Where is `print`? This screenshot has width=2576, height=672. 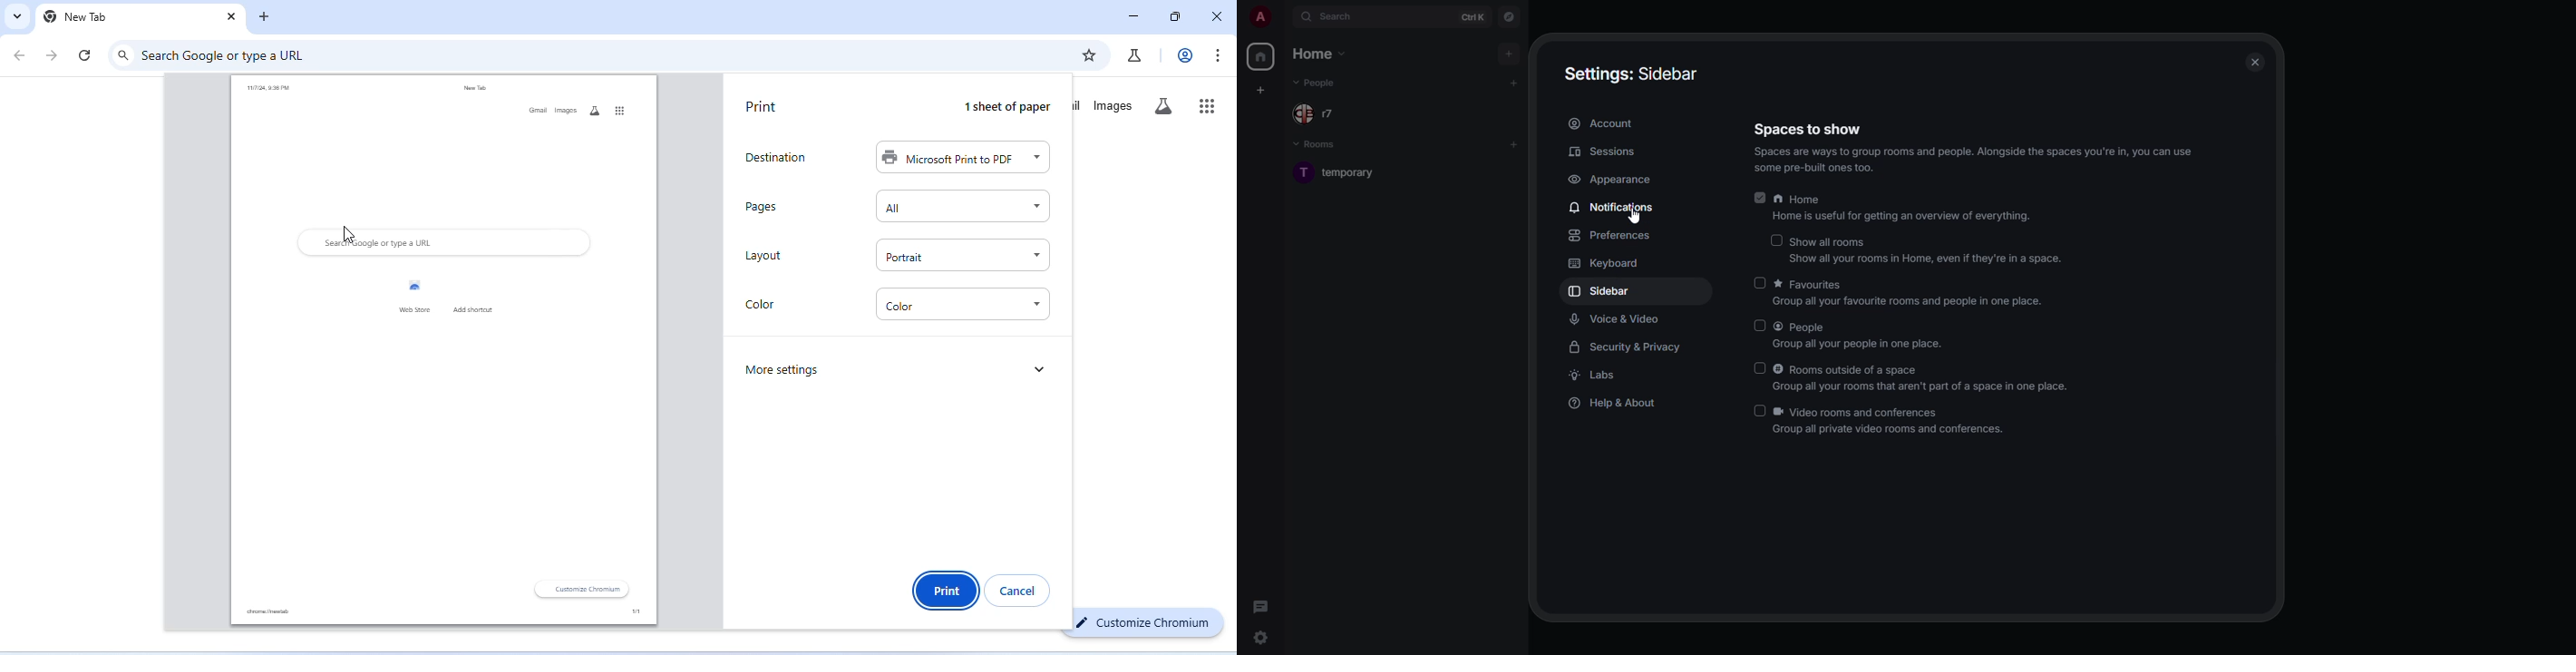 print is located at coordinates (763, 107).